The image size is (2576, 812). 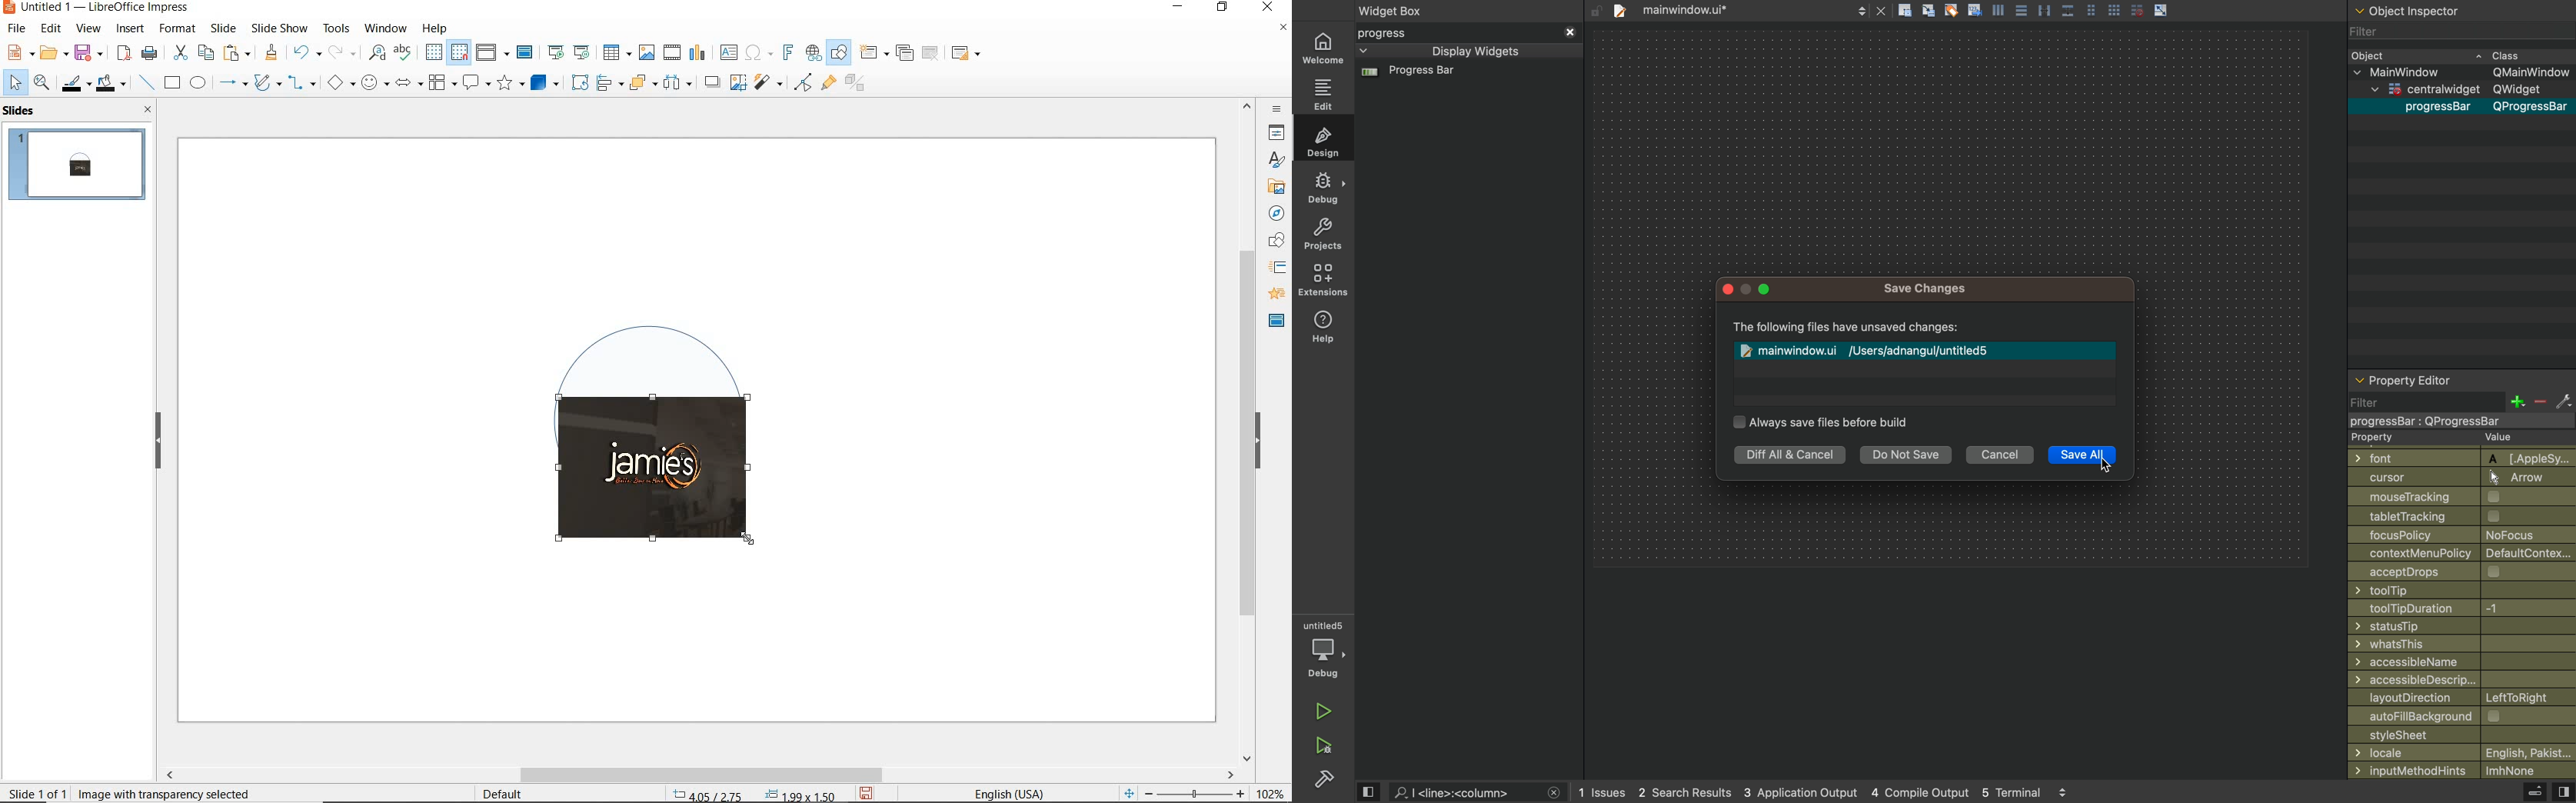 What do you see at coordinates (2458, 90) in the screenshot?
I see `centrawidget` at bounding box center [2458, 90].